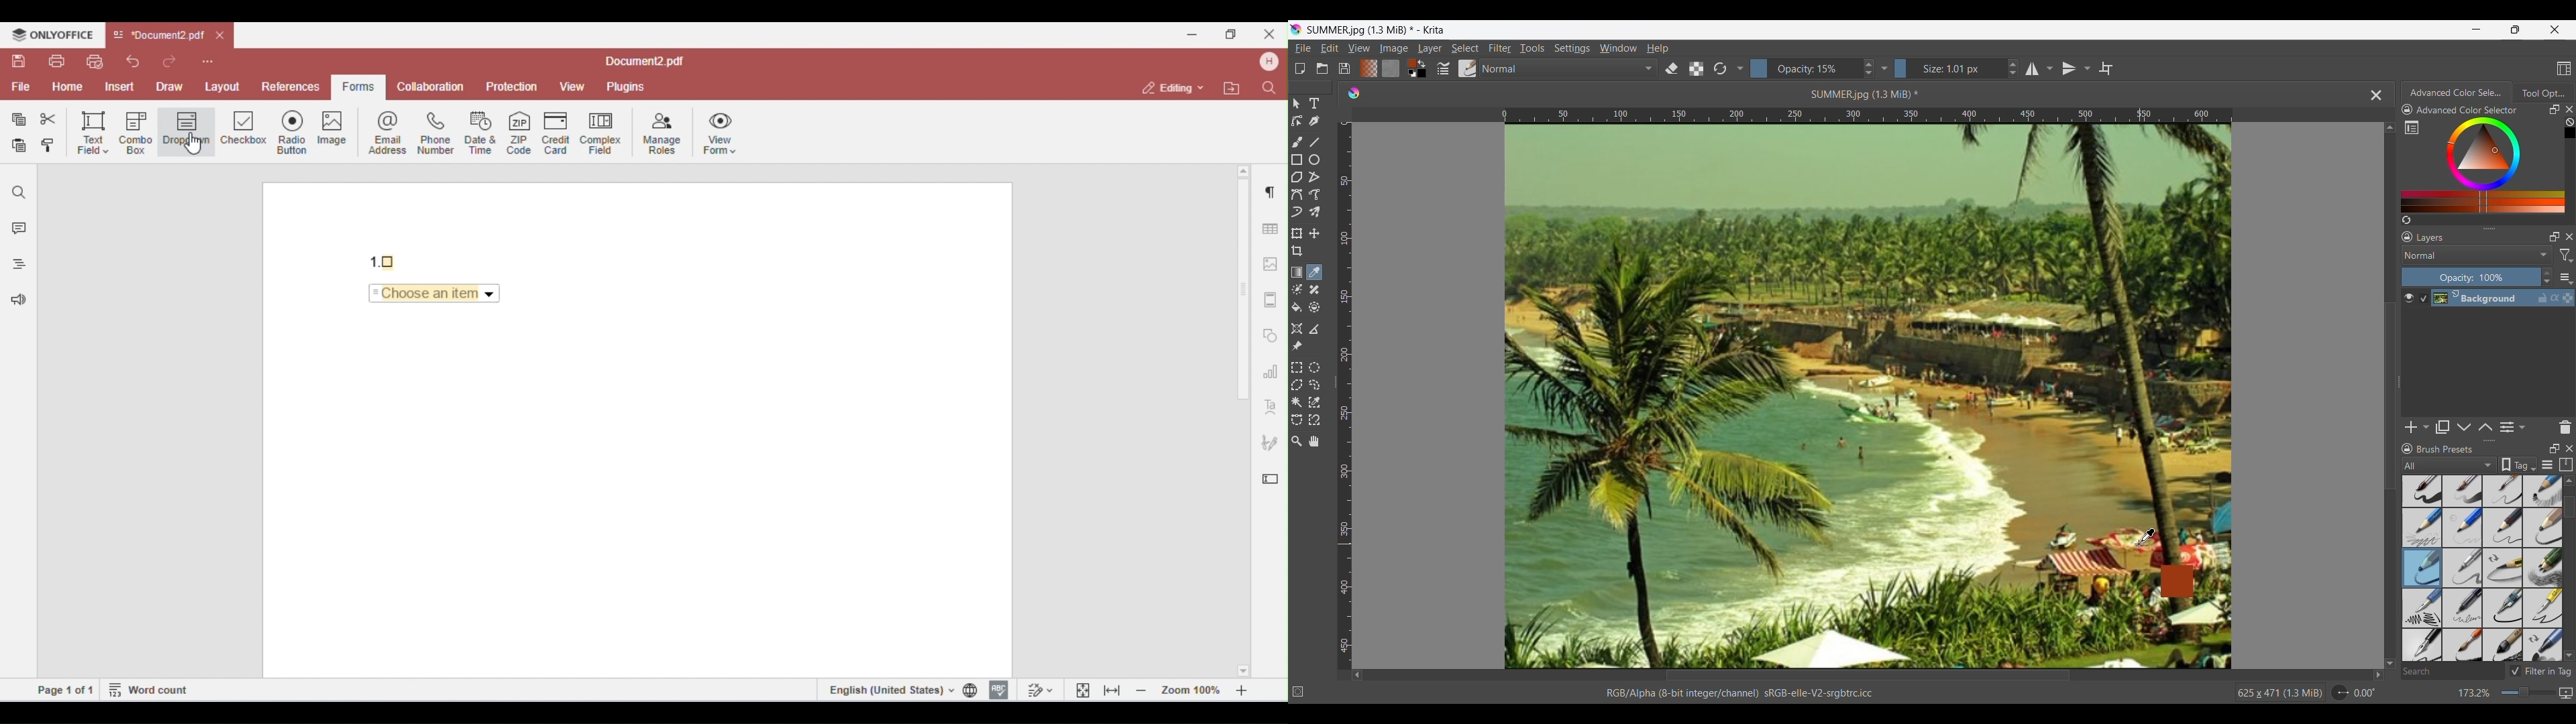 This screenshot has width=2576, height=728. What do you see at coordinates (1500, 48) in the screenshot?
I see `Filter menu` at bounding box center [1500, 48].